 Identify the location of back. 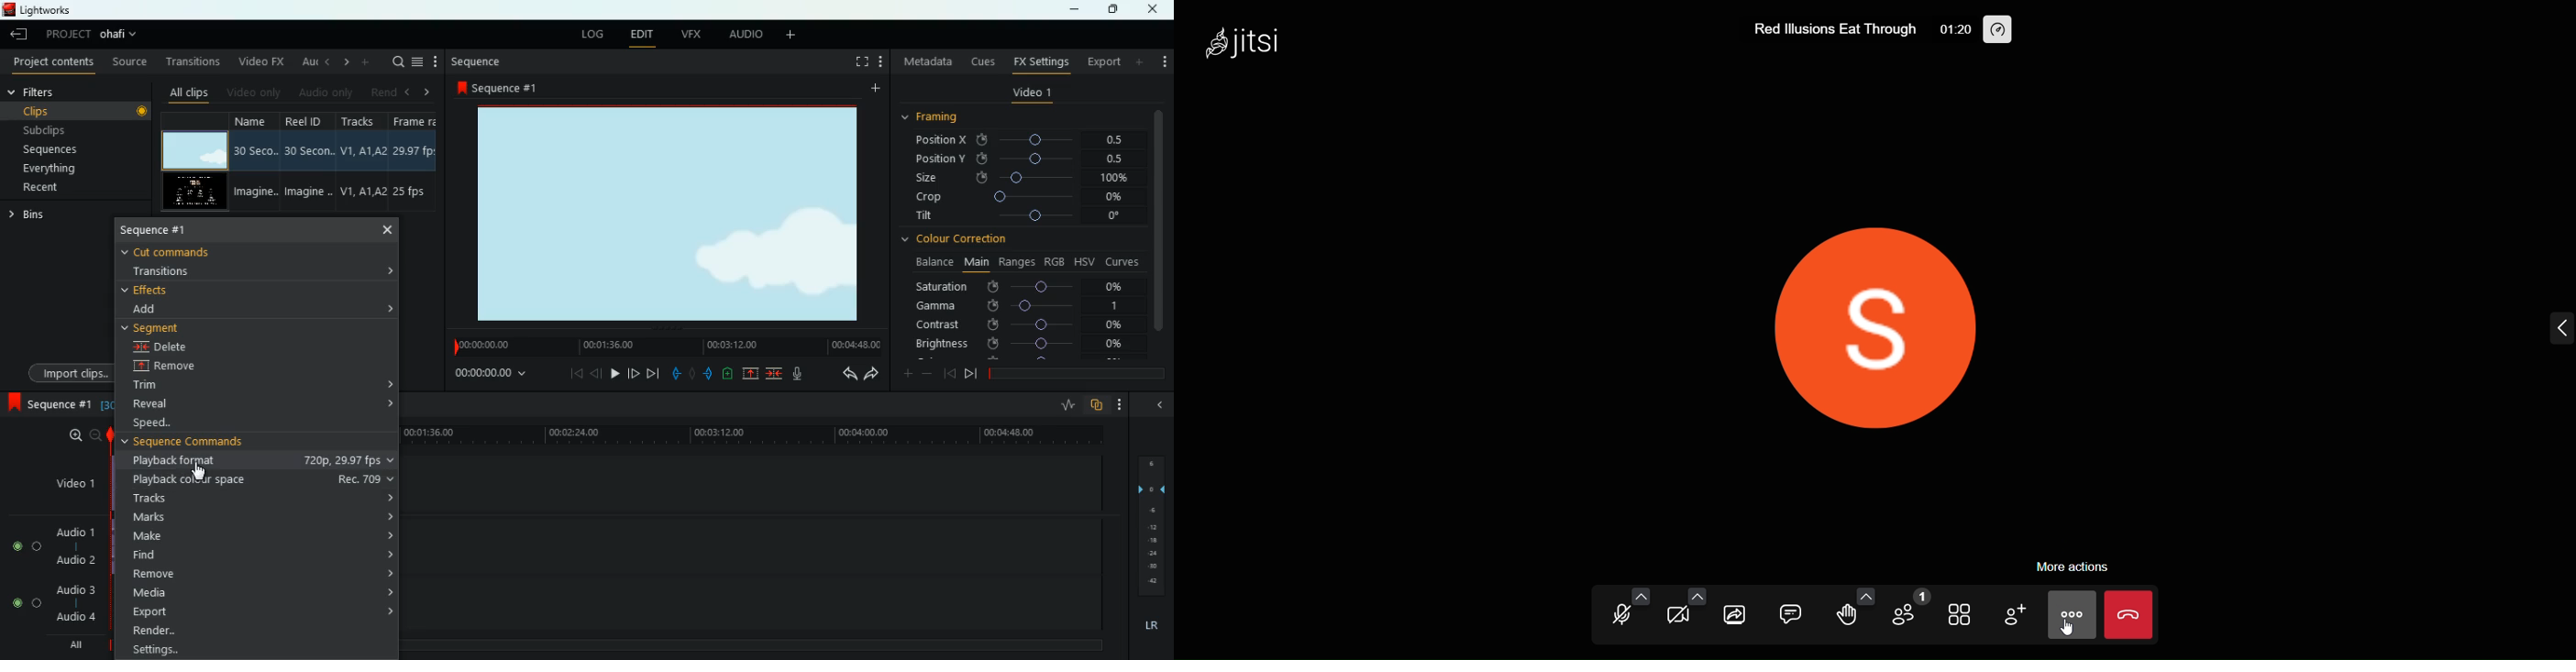
(599, 373).